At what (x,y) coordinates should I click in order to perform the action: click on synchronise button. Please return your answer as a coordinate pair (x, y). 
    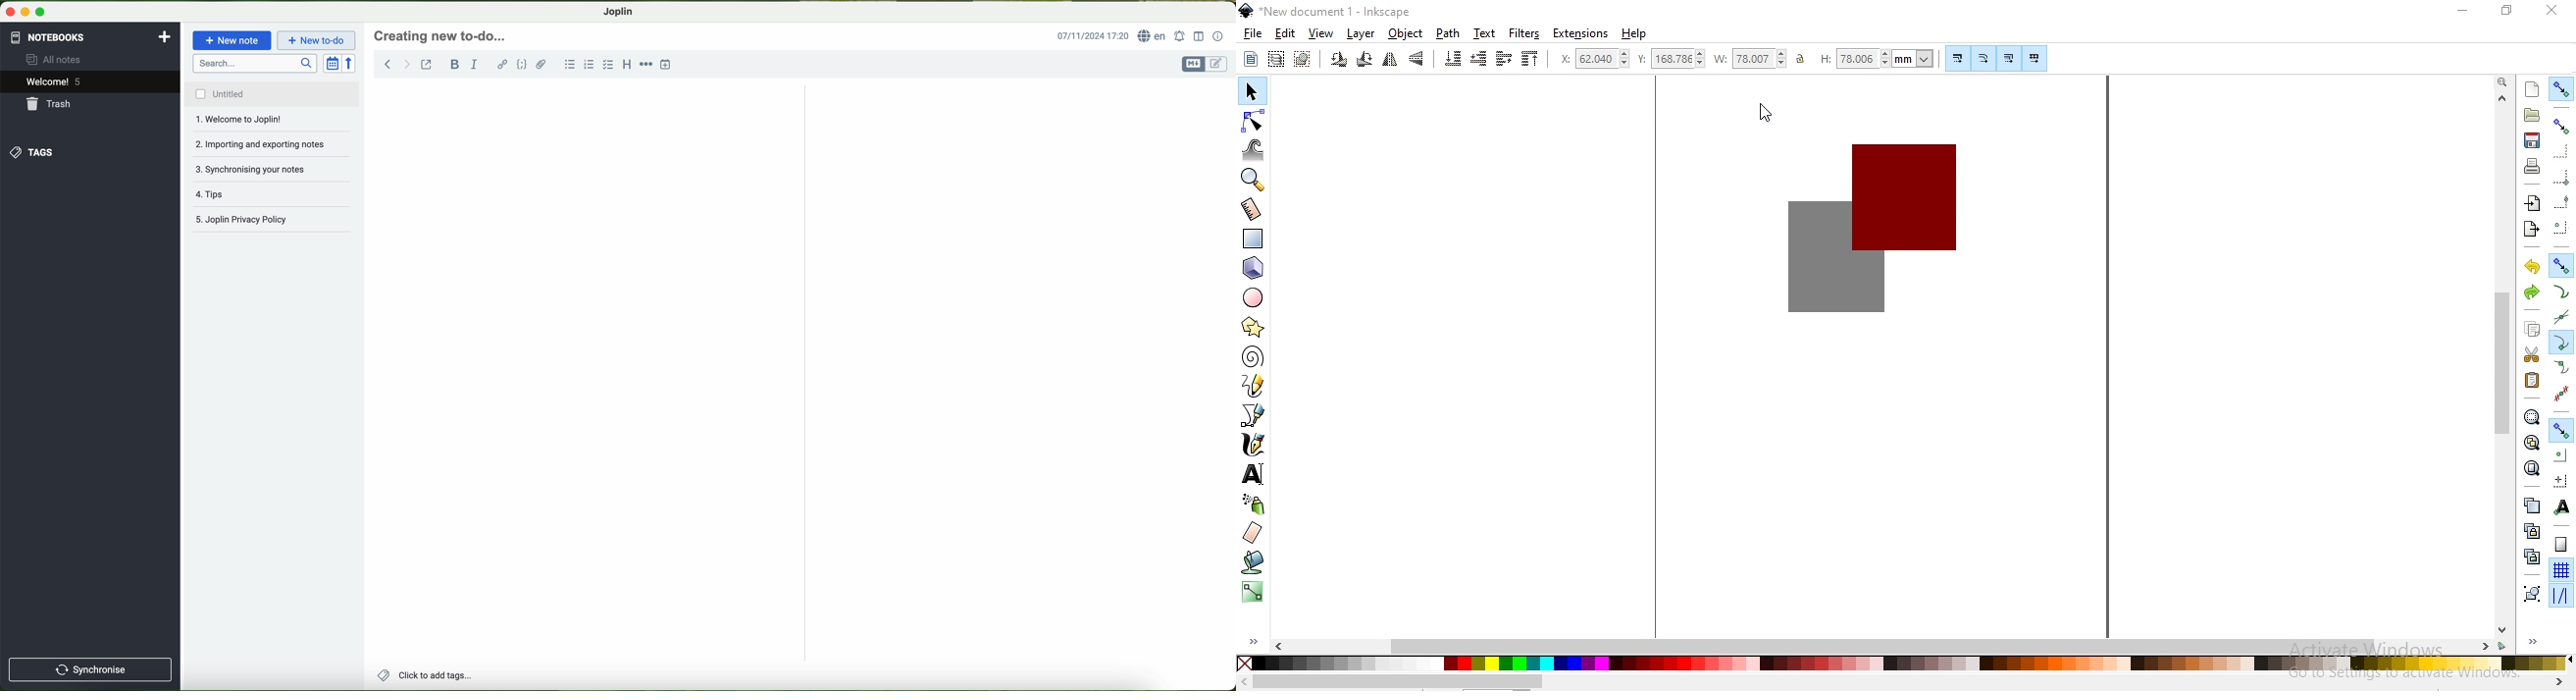
    Looking at the image, I should click on (90, 669).